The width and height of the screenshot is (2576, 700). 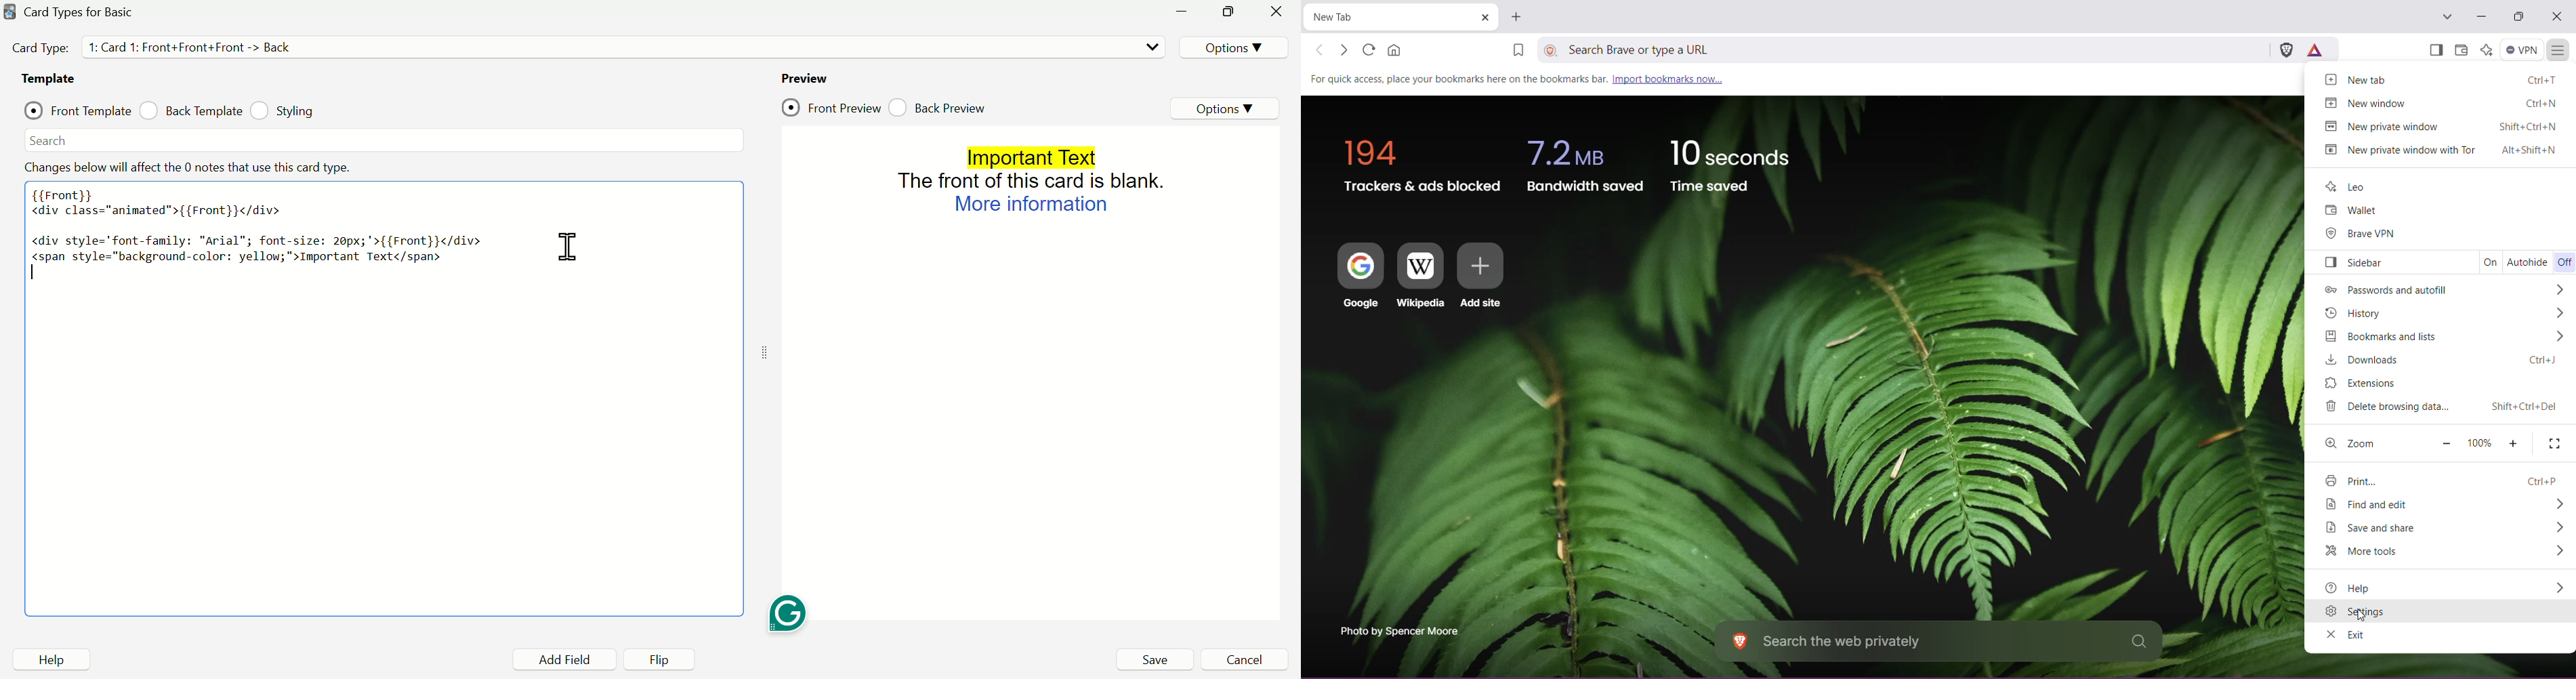 I want to click on check Back Template, so click(x=192, y=111).